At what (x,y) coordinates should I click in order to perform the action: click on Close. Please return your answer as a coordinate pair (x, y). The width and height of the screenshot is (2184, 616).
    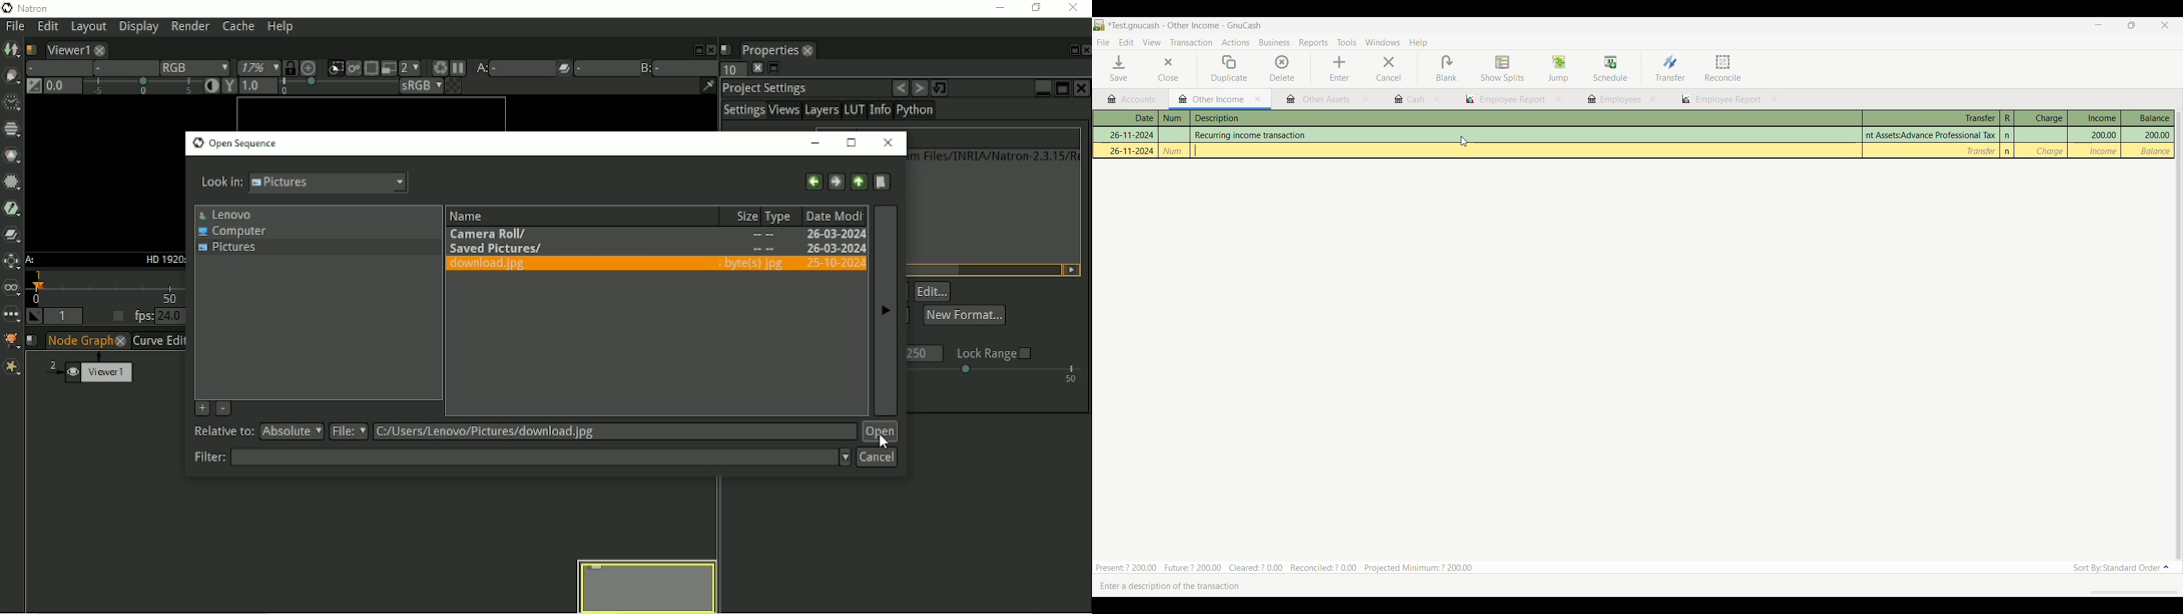
    Looking at the image, I should click on (1075, 8).